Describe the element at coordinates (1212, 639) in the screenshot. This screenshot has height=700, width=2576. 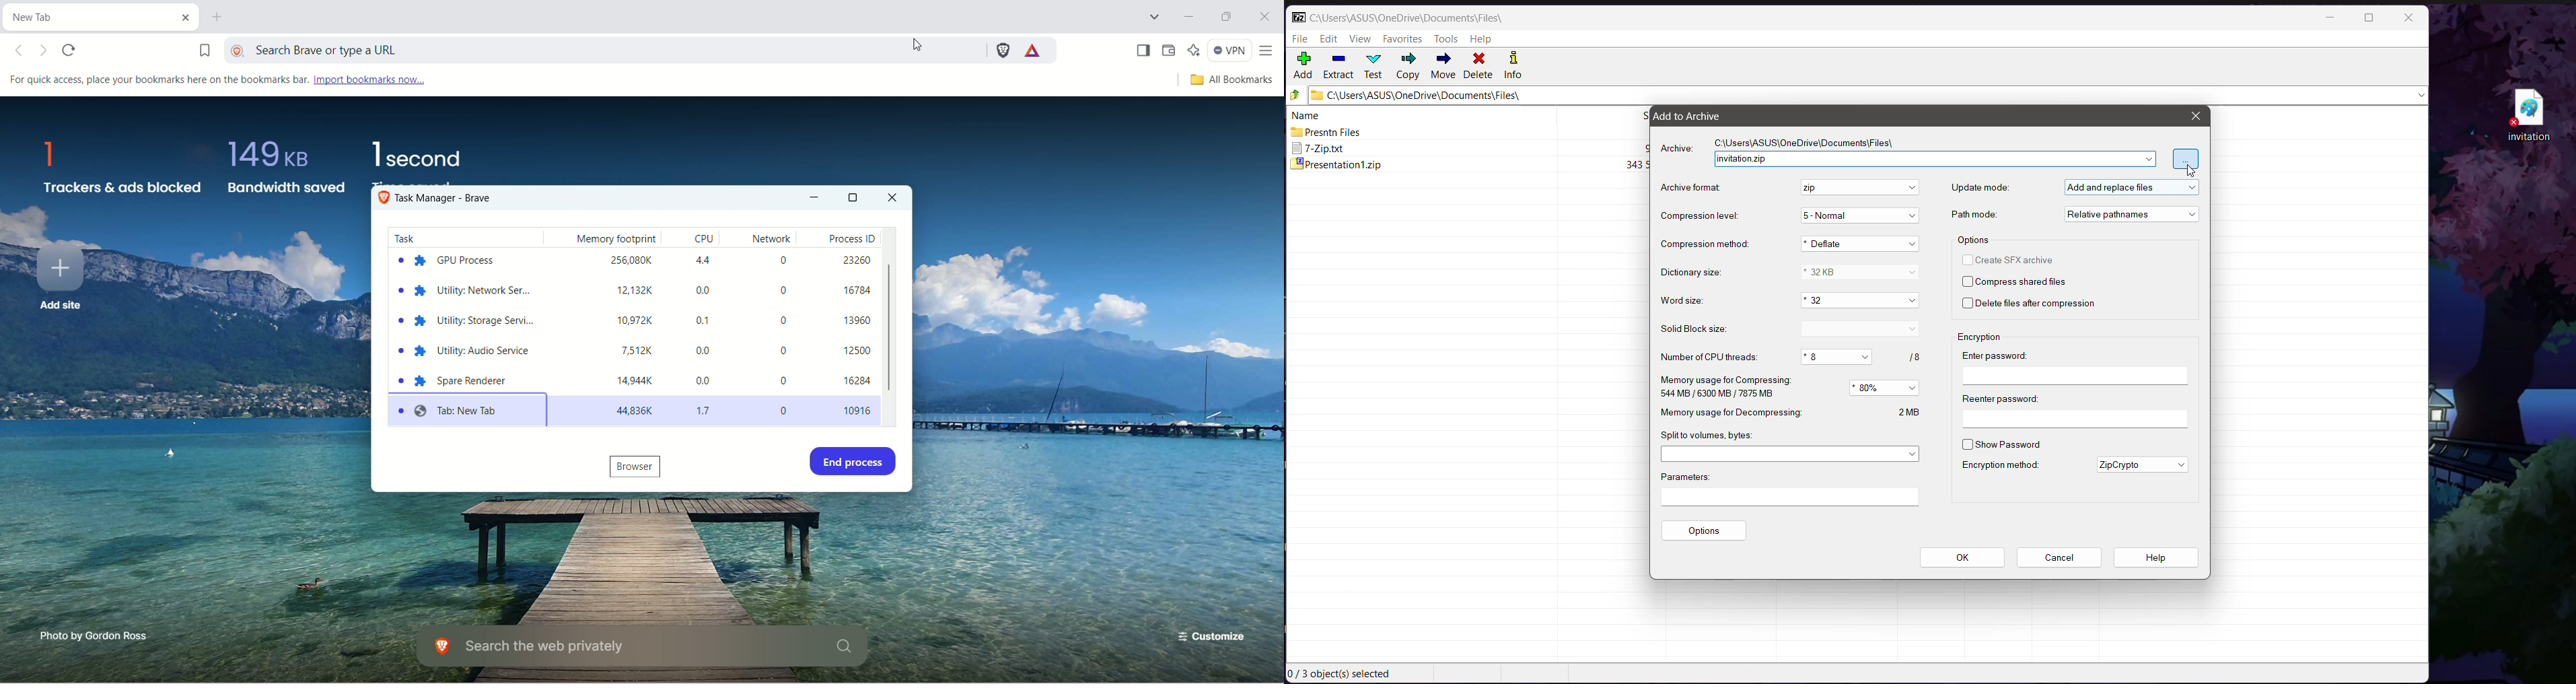
I see `Customize` at that location.